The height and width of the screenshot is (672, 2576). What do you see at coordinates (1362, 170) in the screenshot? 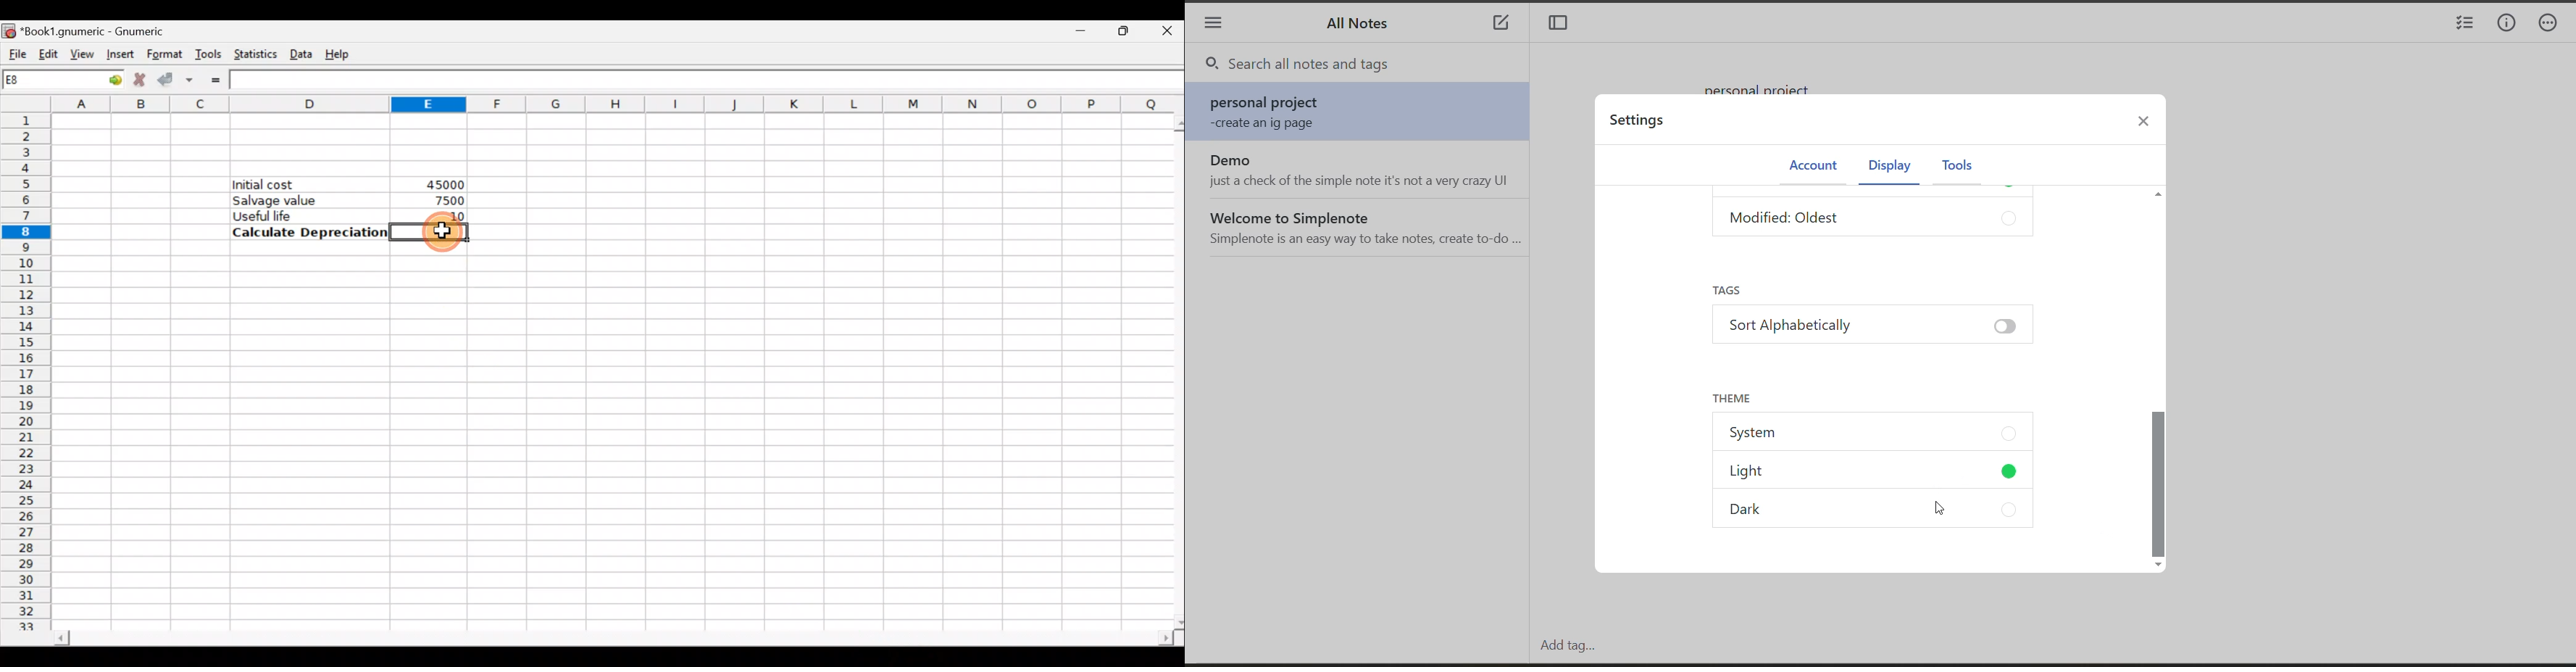
I see `note 2` at bounding box center [1362, 170].